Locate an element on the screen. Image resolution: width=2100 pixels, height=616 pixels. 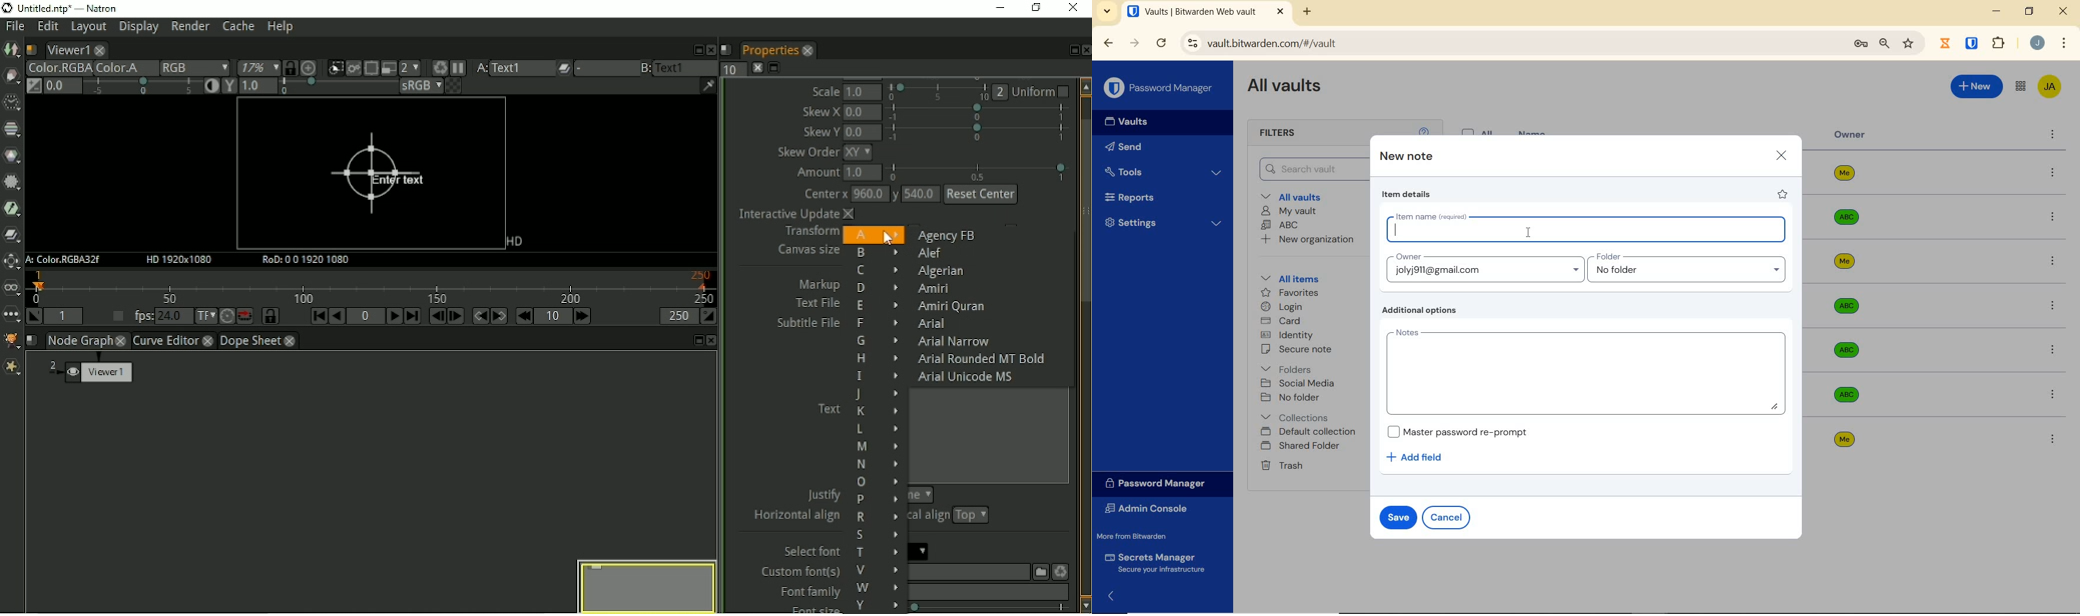
extensions is located at coordinates (2000, 42).